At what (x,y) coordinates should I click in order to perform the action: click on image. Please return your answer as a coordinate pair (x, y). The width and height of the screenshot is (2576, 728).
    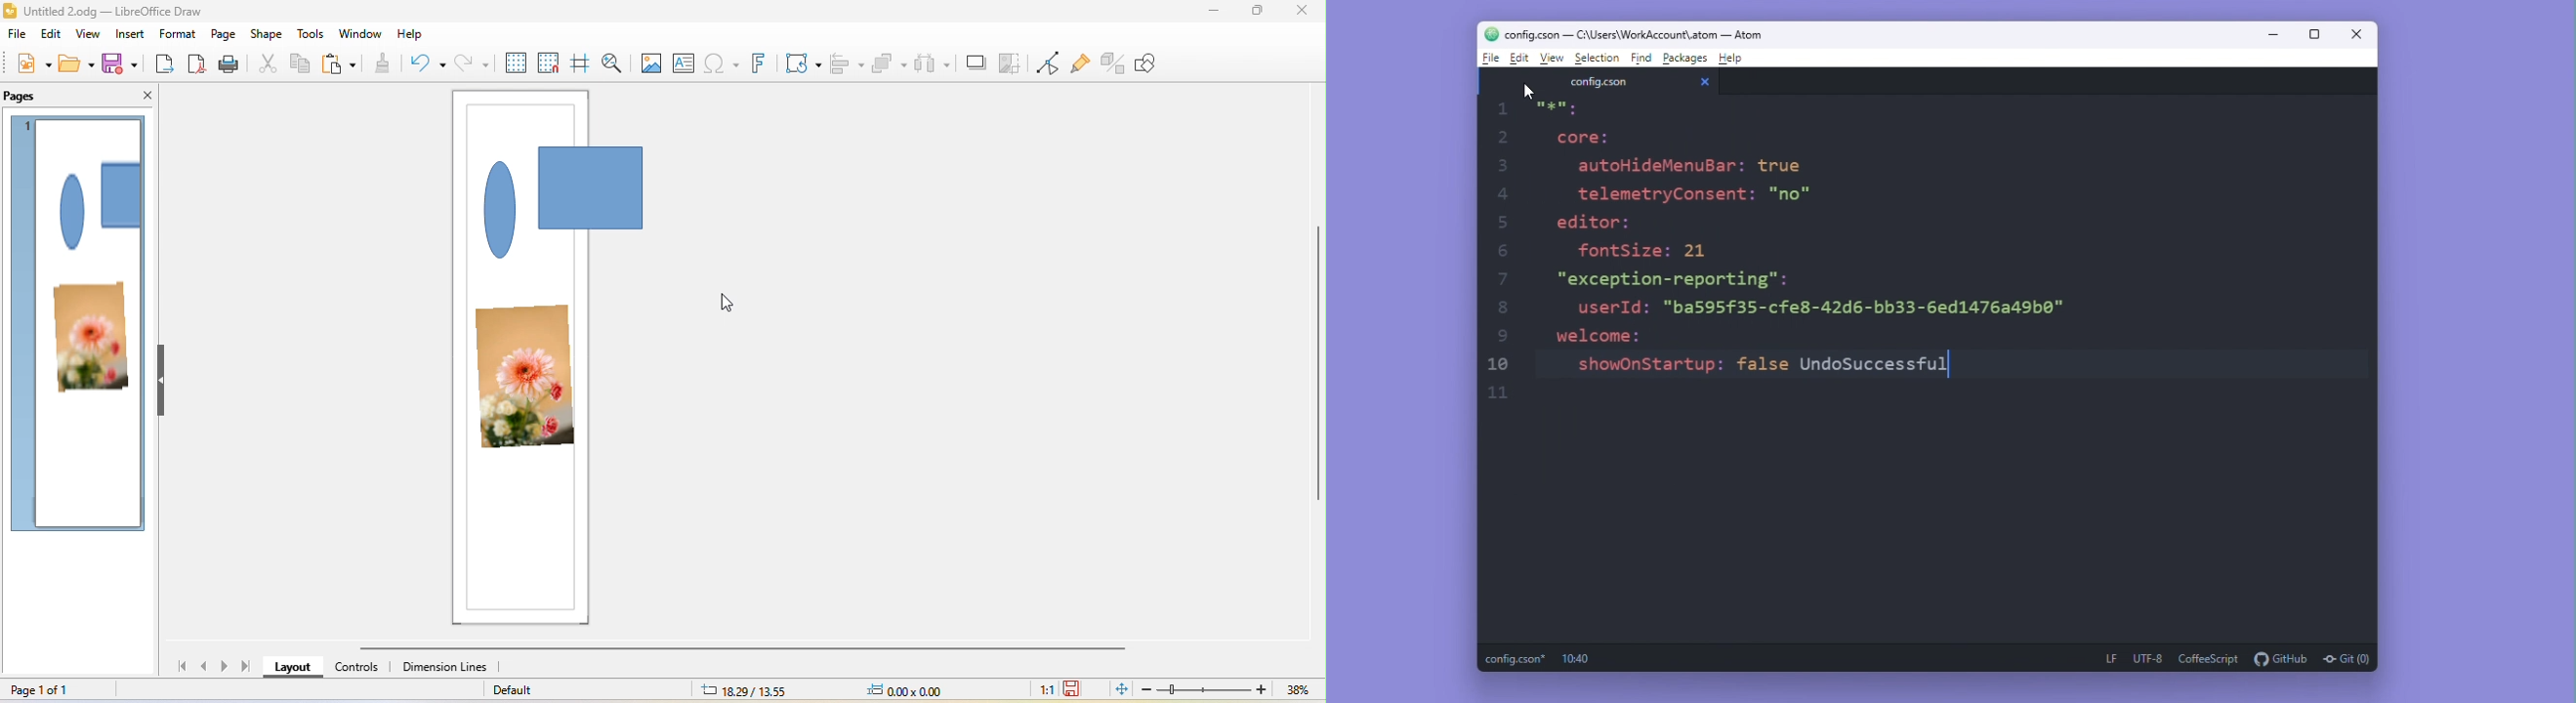
    Looking at the image, I should click on (653, 64).